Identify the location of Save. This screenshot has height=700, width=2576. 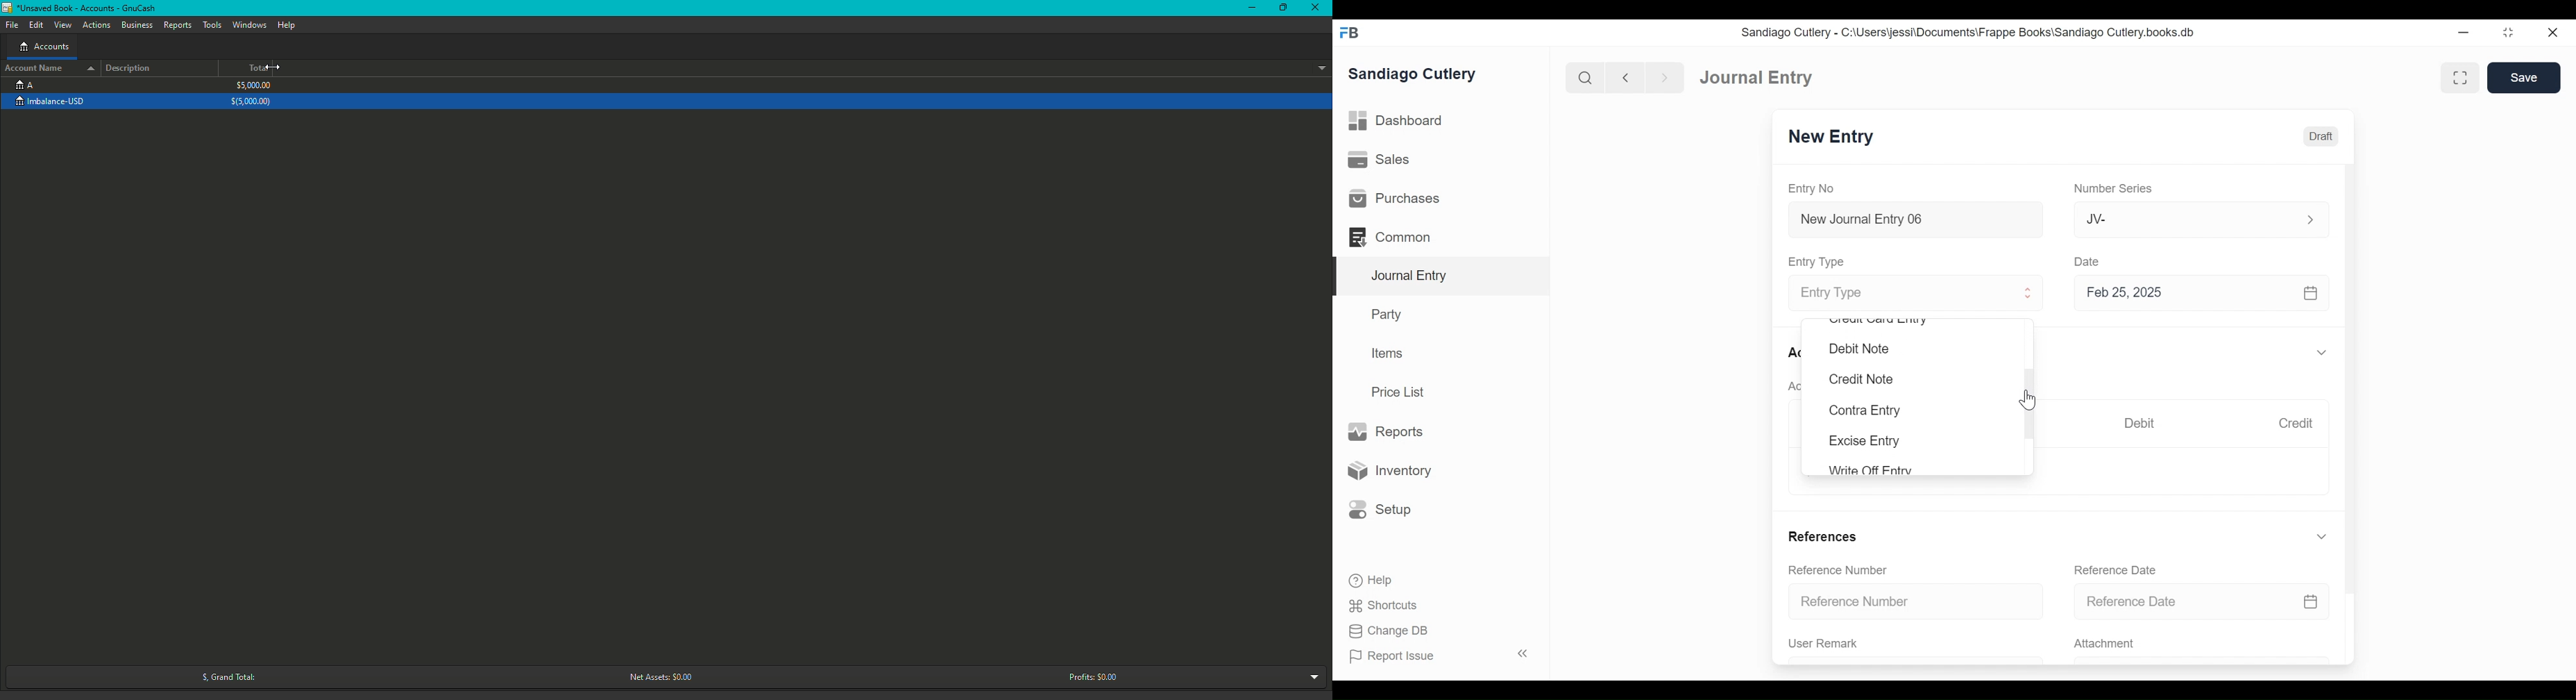
(2524, 77).